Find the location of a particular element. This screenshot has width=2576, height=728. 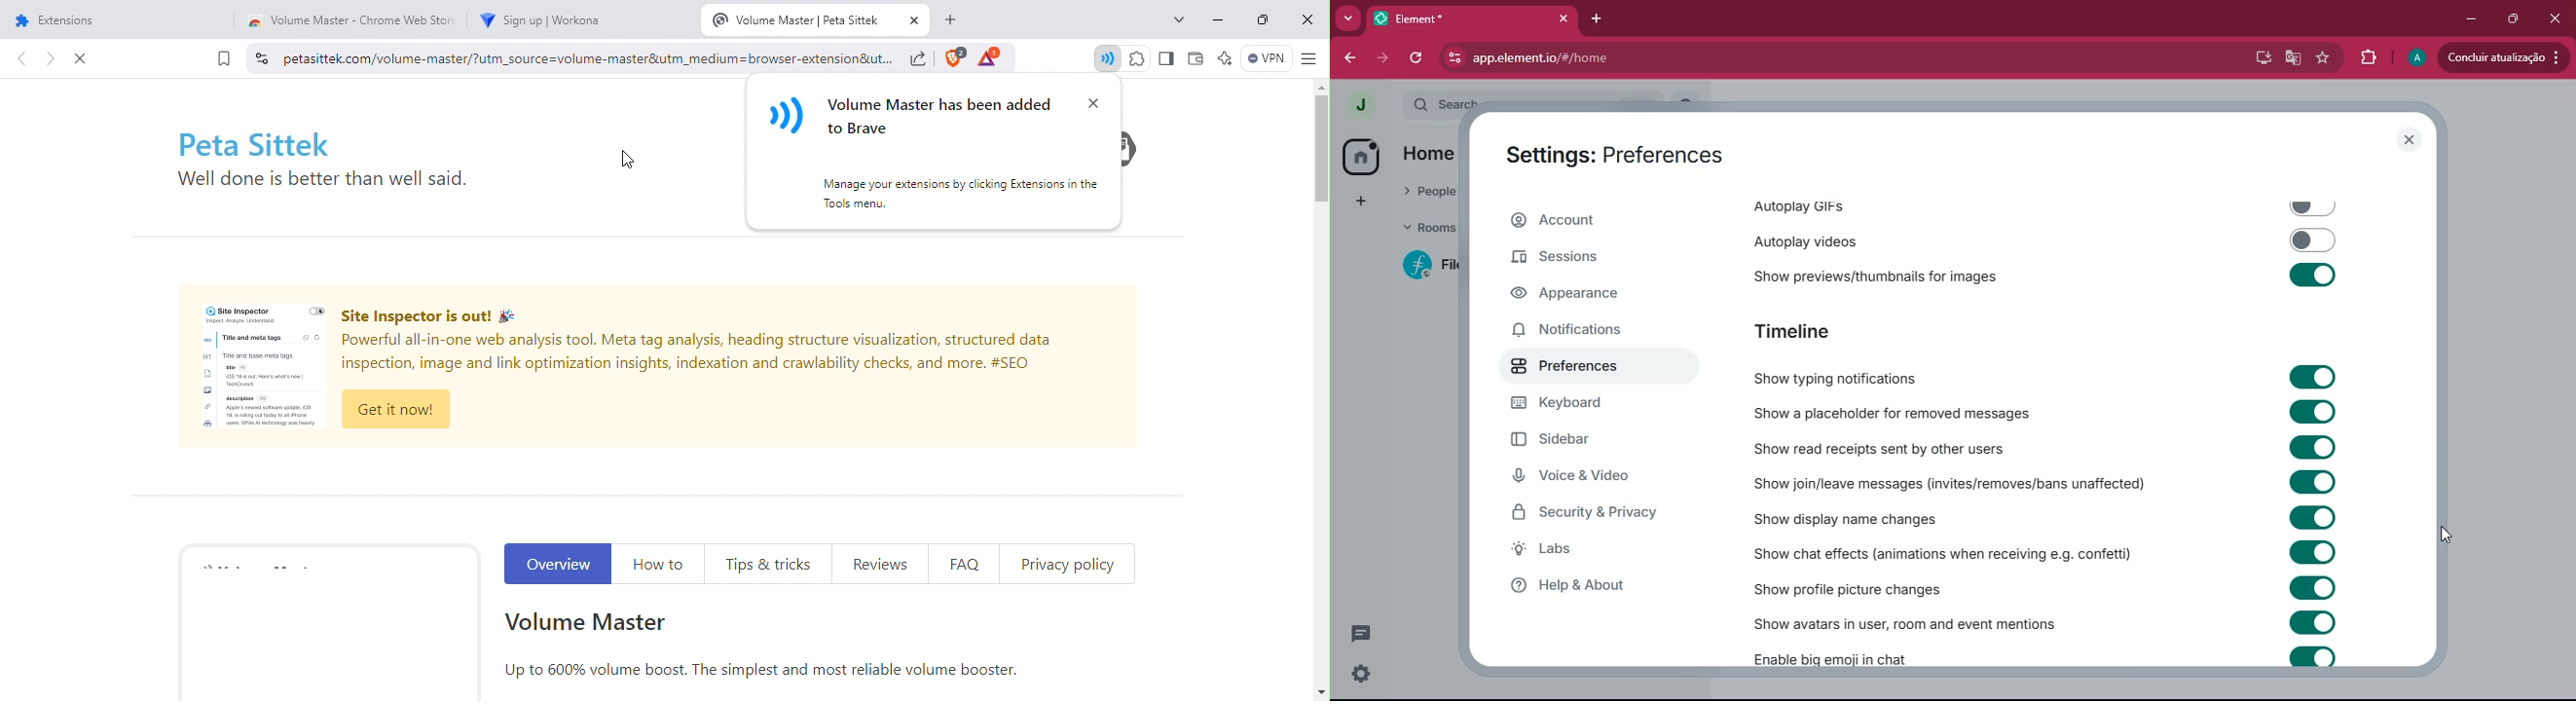

view profile  is located at coordinates (1354, 105).